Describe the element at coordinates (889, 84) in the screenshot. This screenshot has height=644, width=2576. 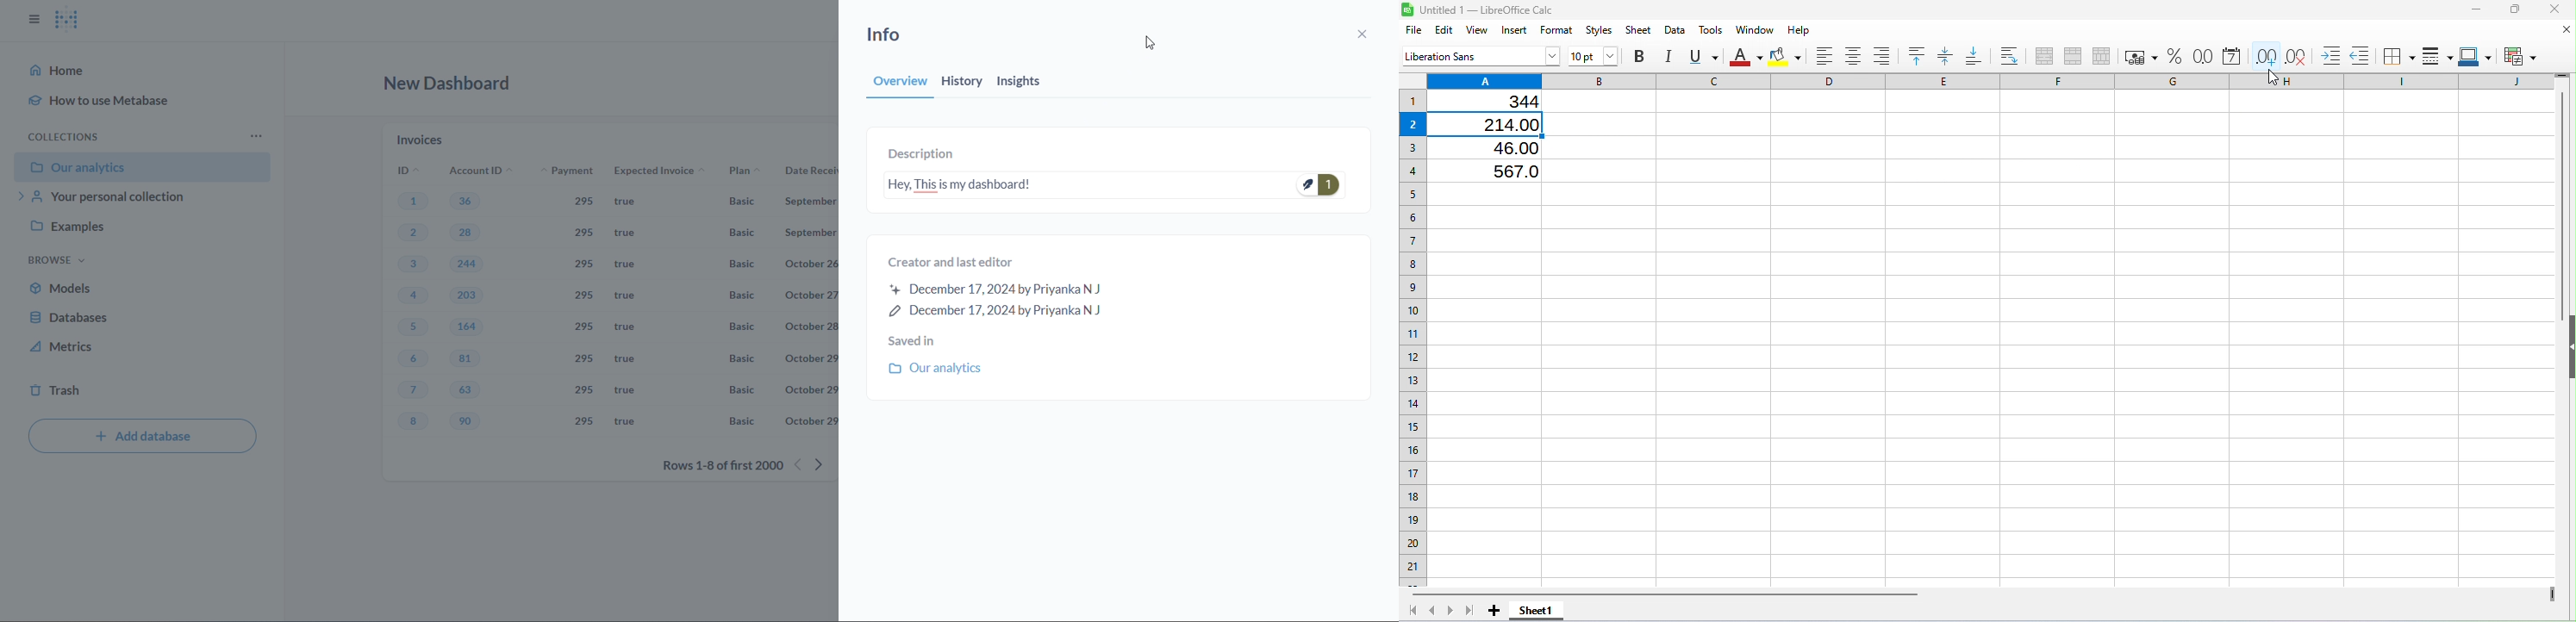
I see `overview` at that location.